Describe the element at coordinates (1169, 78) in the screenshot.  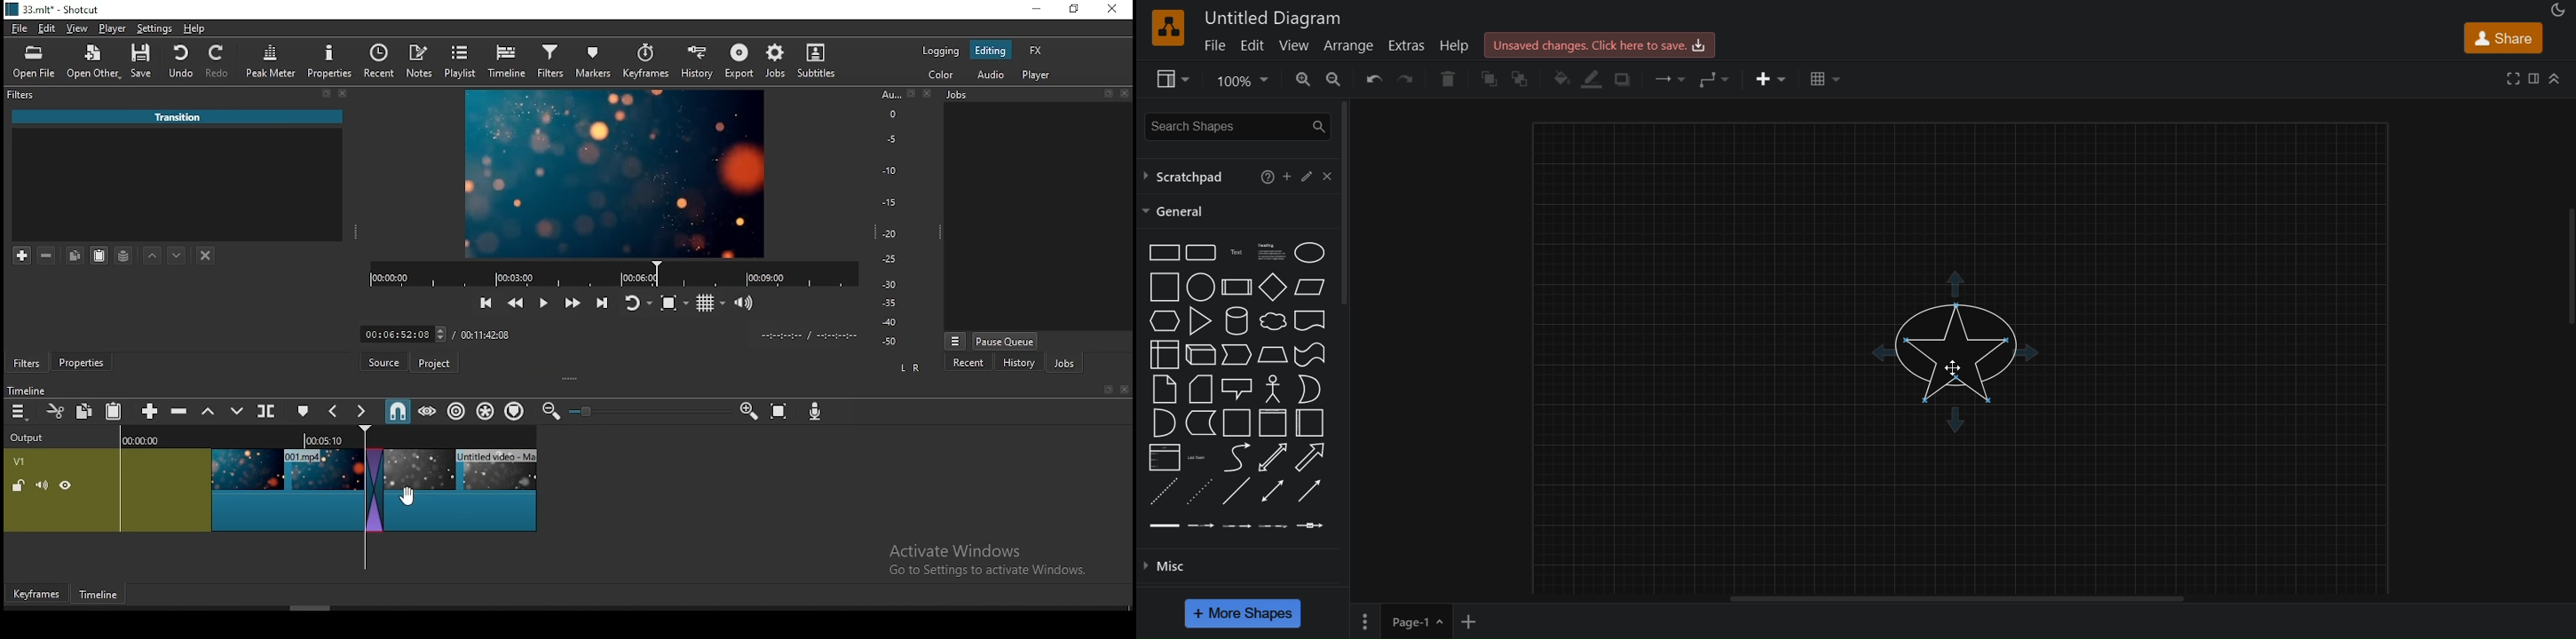
I see `view` at that location.